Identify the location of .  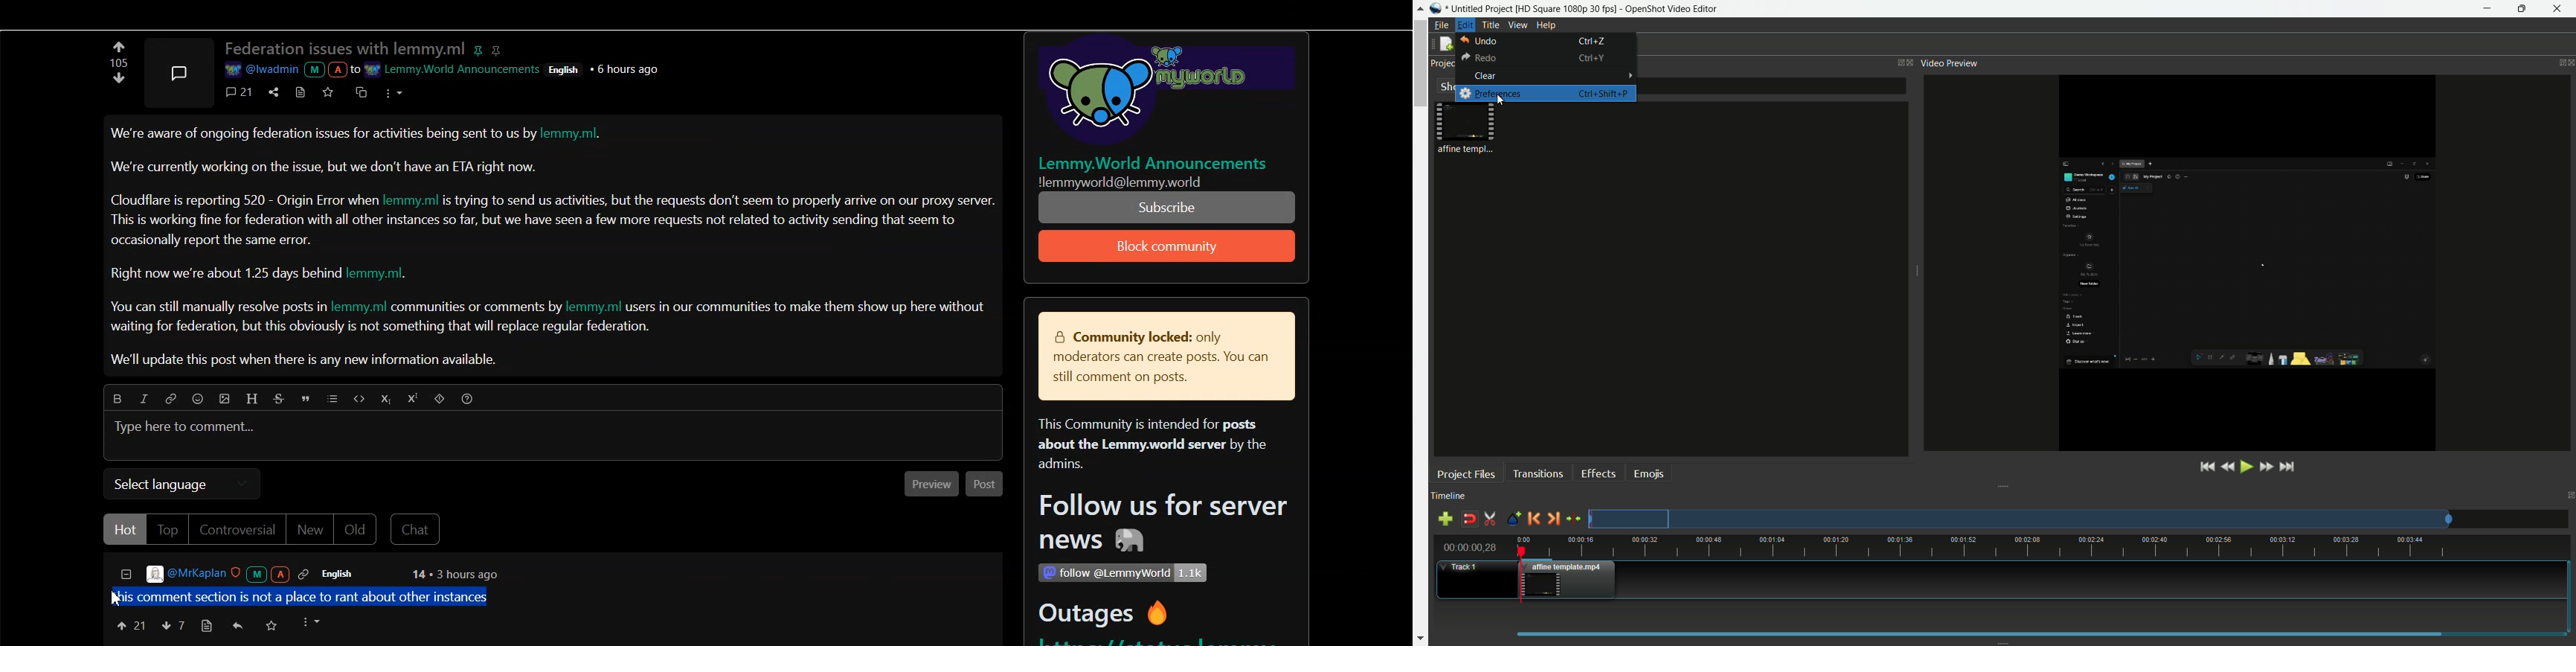
(1122, 573).